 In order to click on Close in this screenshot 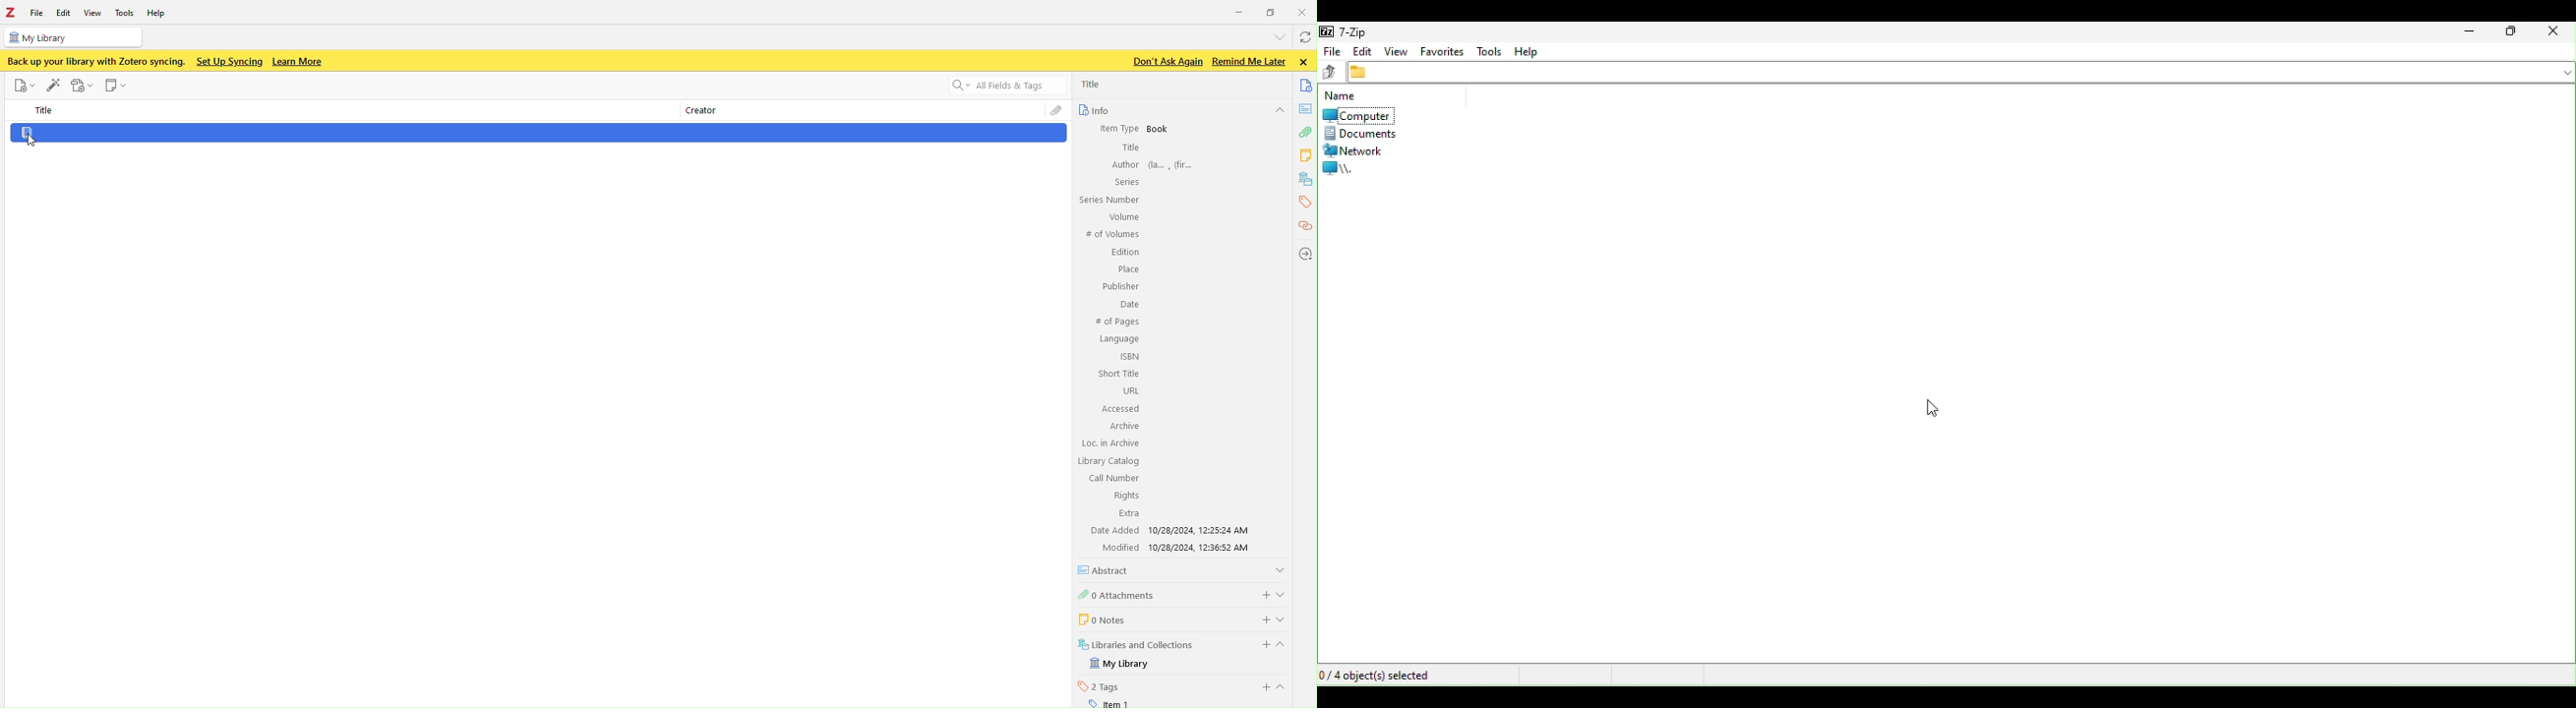, I will do `click(2556, 32)`.